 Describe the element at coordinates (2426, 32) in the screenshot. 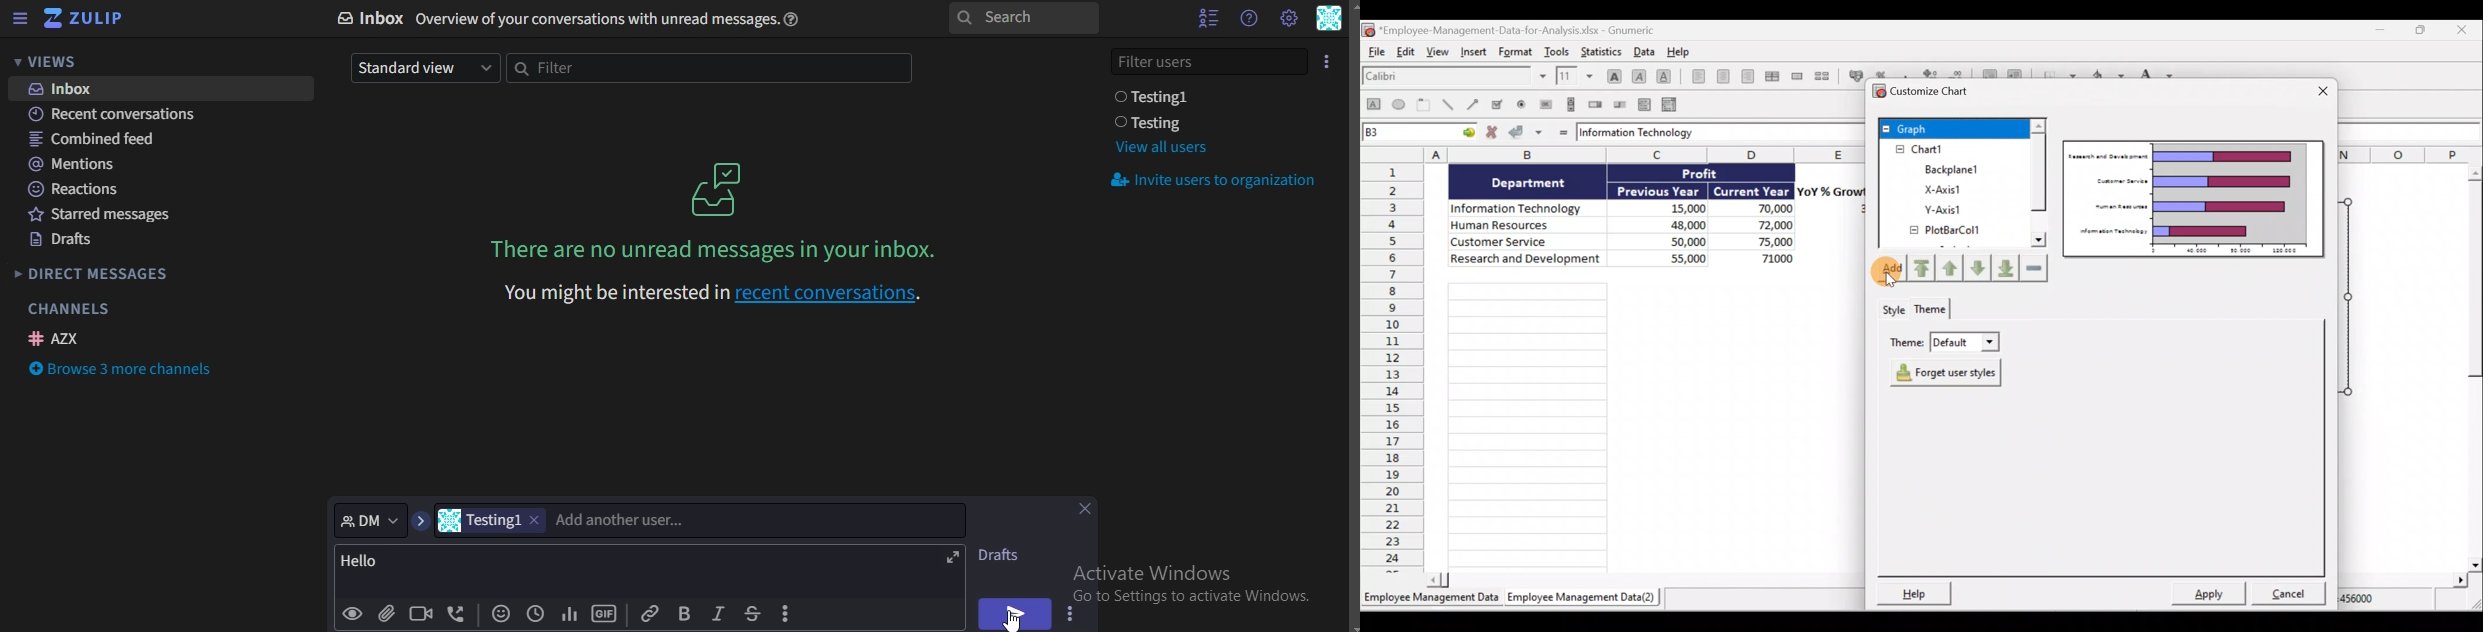

I see `Maximize` at that location.